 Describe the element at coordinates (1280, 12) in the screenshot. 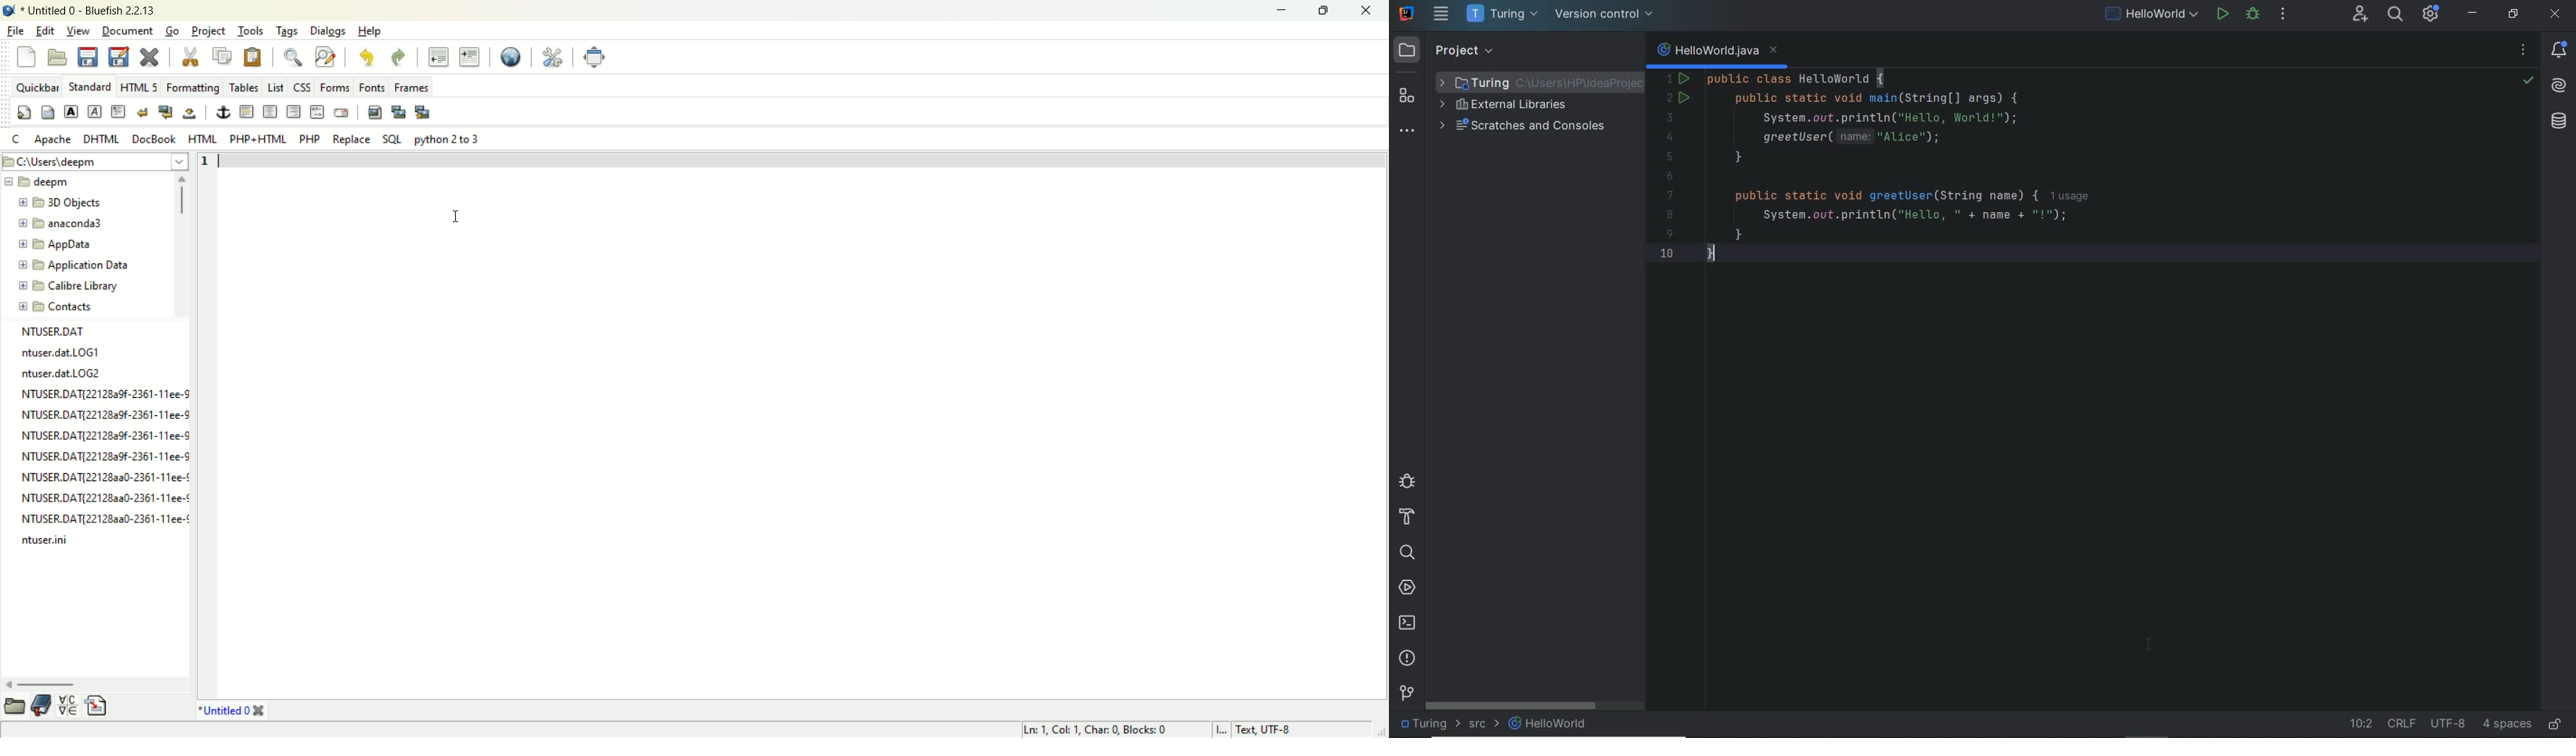

I see `minimize` at that location.